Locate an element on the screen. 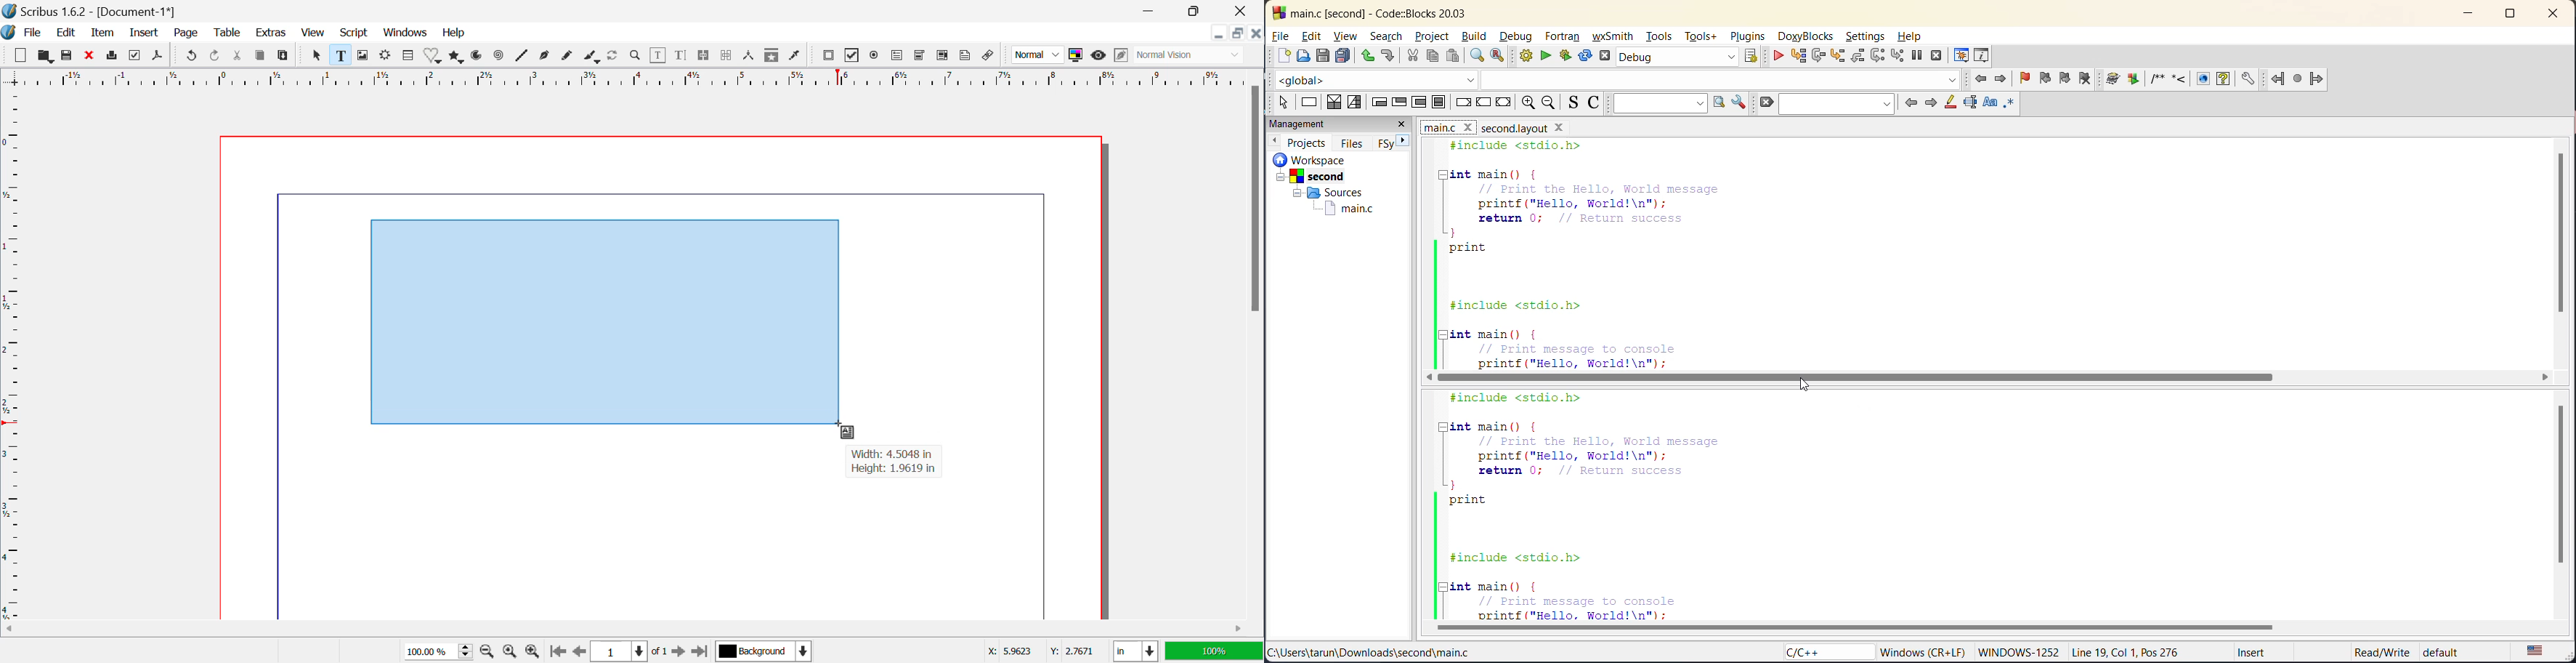 The height and width of the screenshot is (672, 2576). step into instruction is located at coordinates (1894, 55).